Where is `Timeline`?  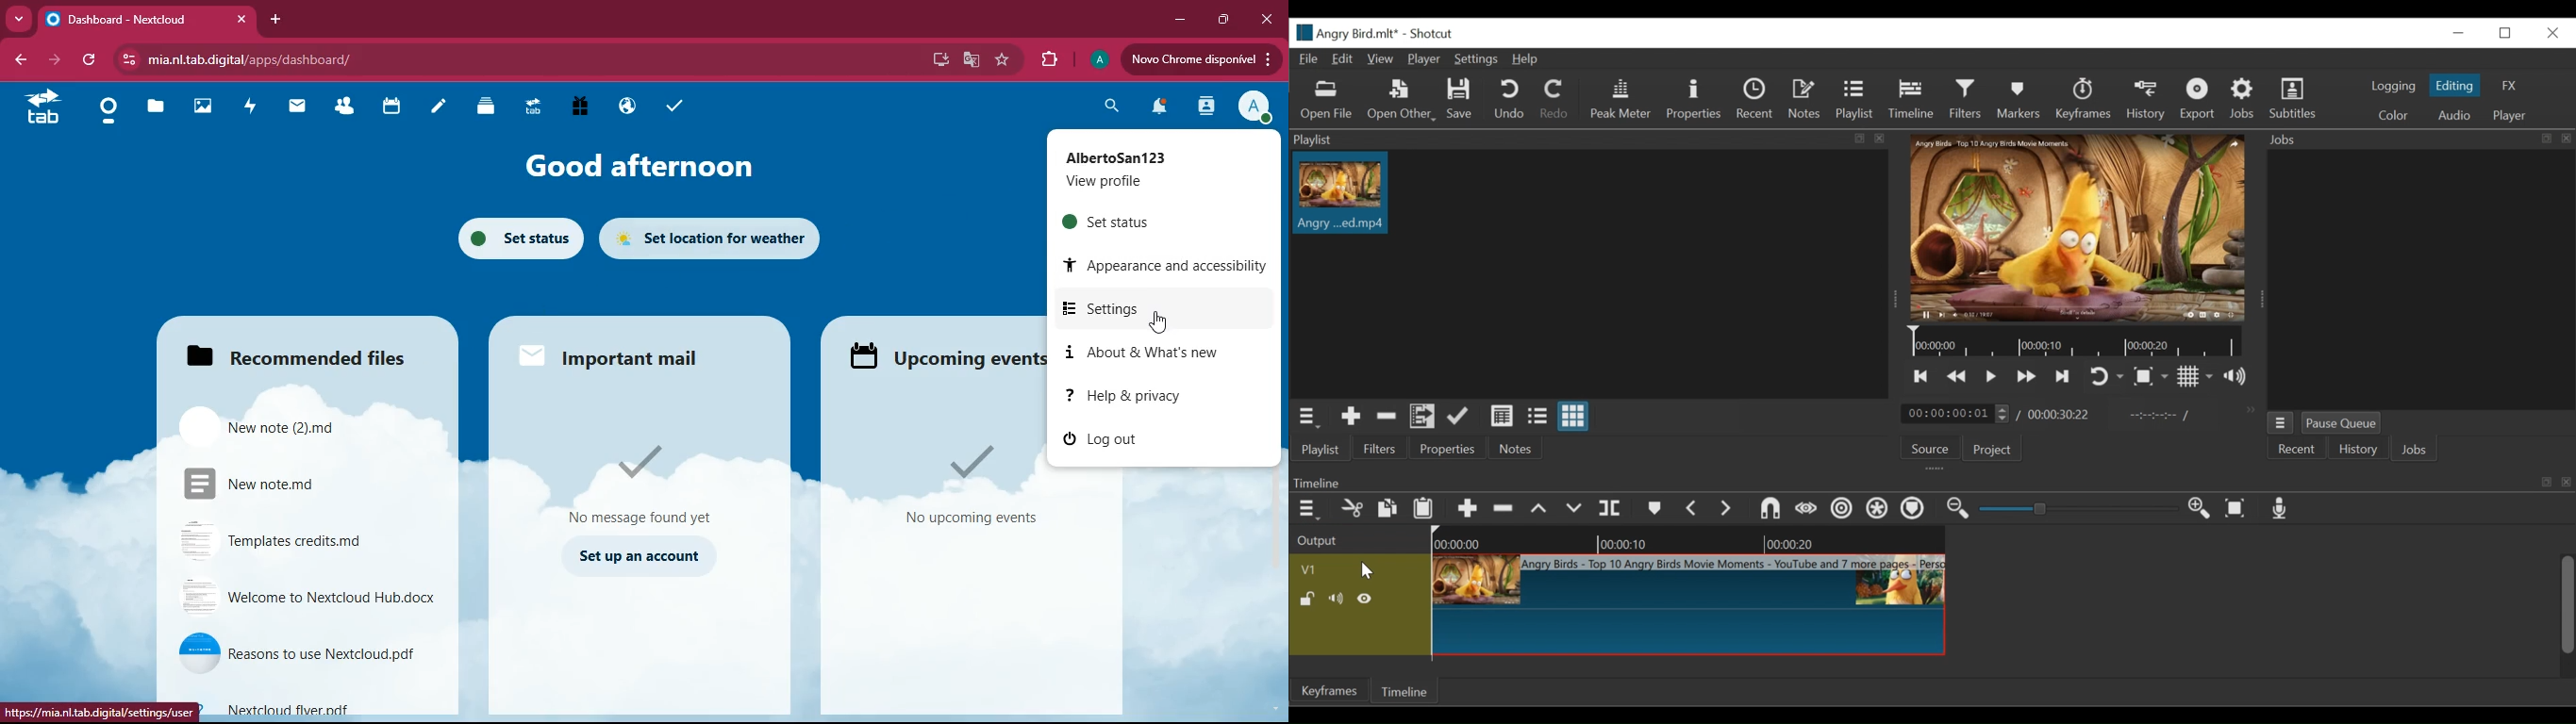 Timeline is located at coordinates (1692, 540).